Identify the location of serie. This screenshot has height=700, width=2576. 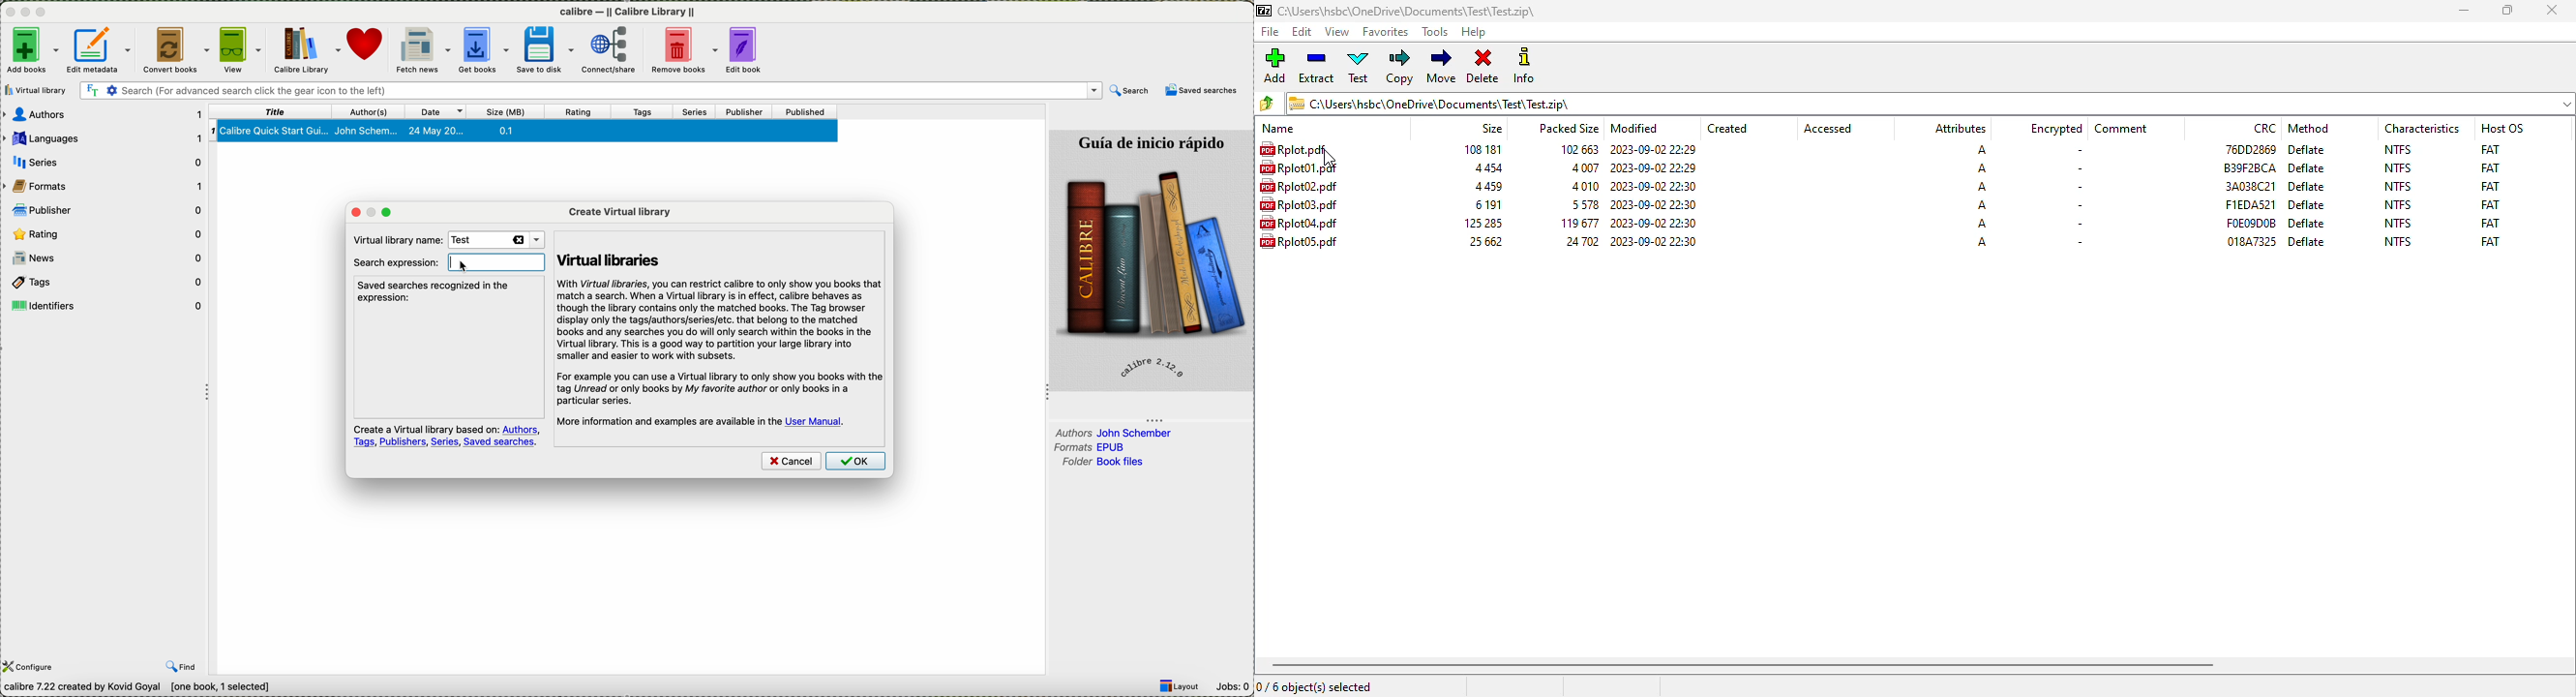
(106, 160).